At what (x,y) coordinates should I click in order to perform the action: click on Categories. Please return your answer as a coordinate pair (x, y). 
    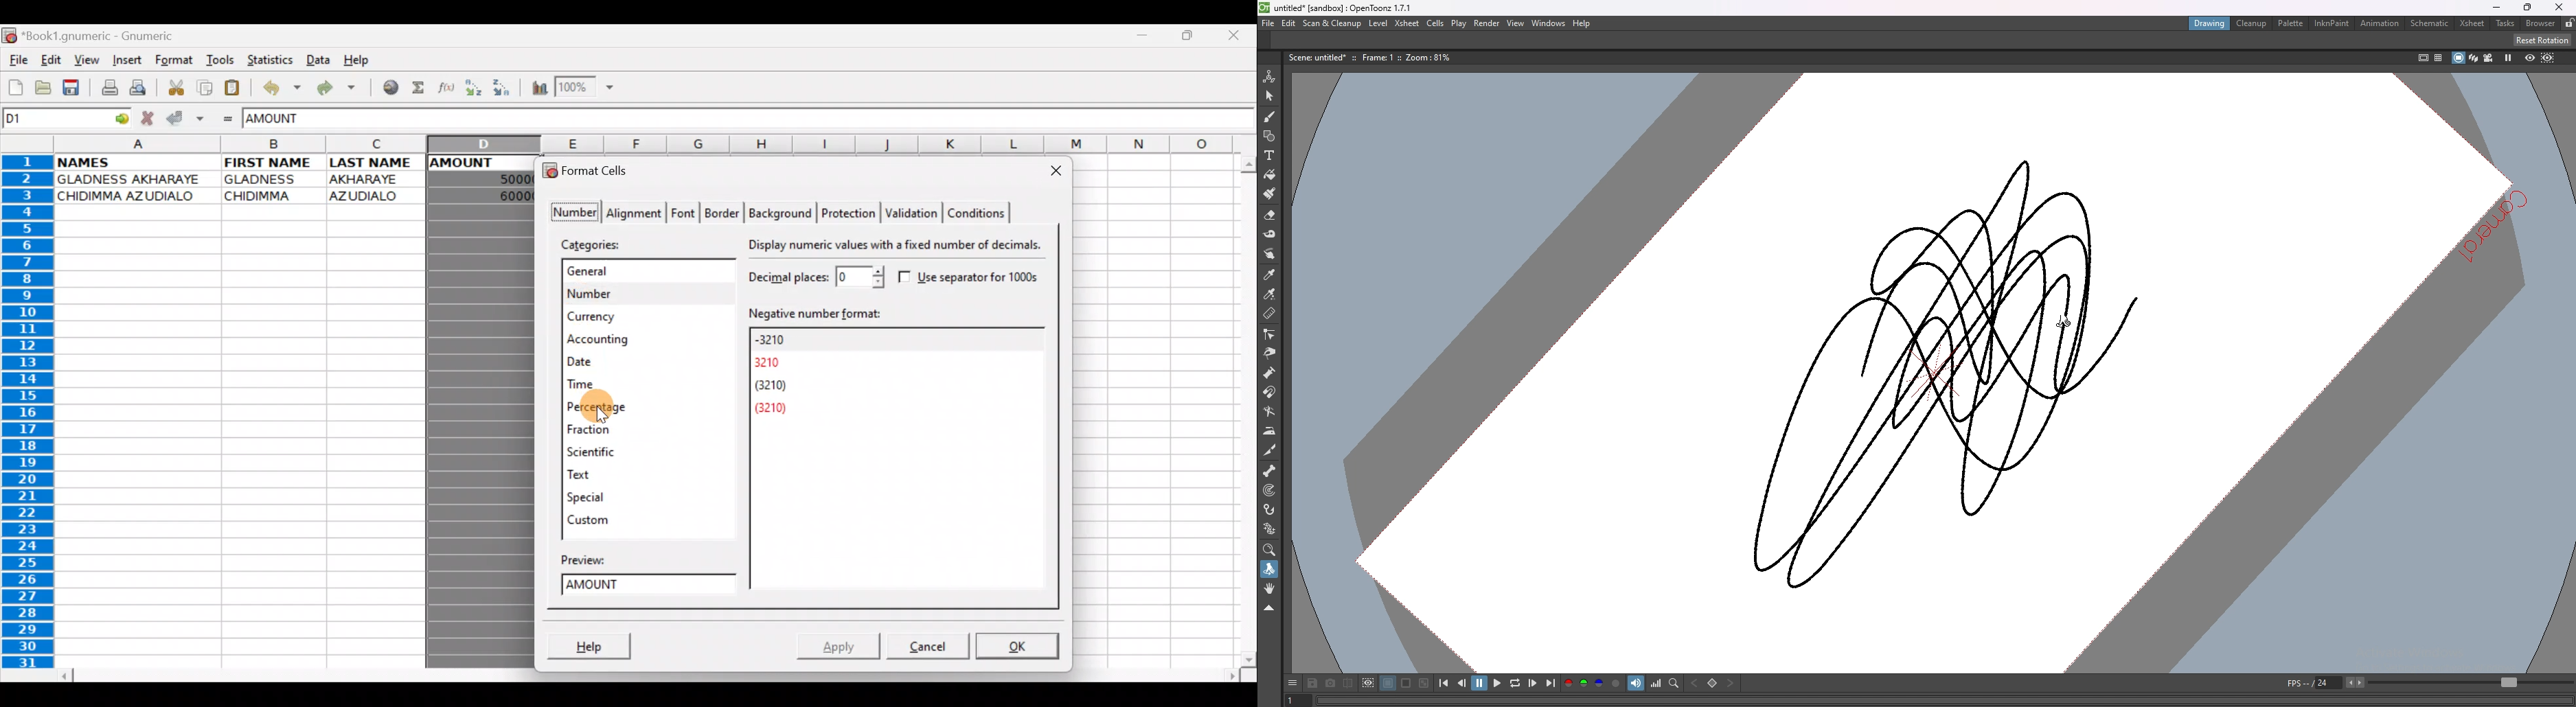
    Looking at the image, I should click on (597, 244).